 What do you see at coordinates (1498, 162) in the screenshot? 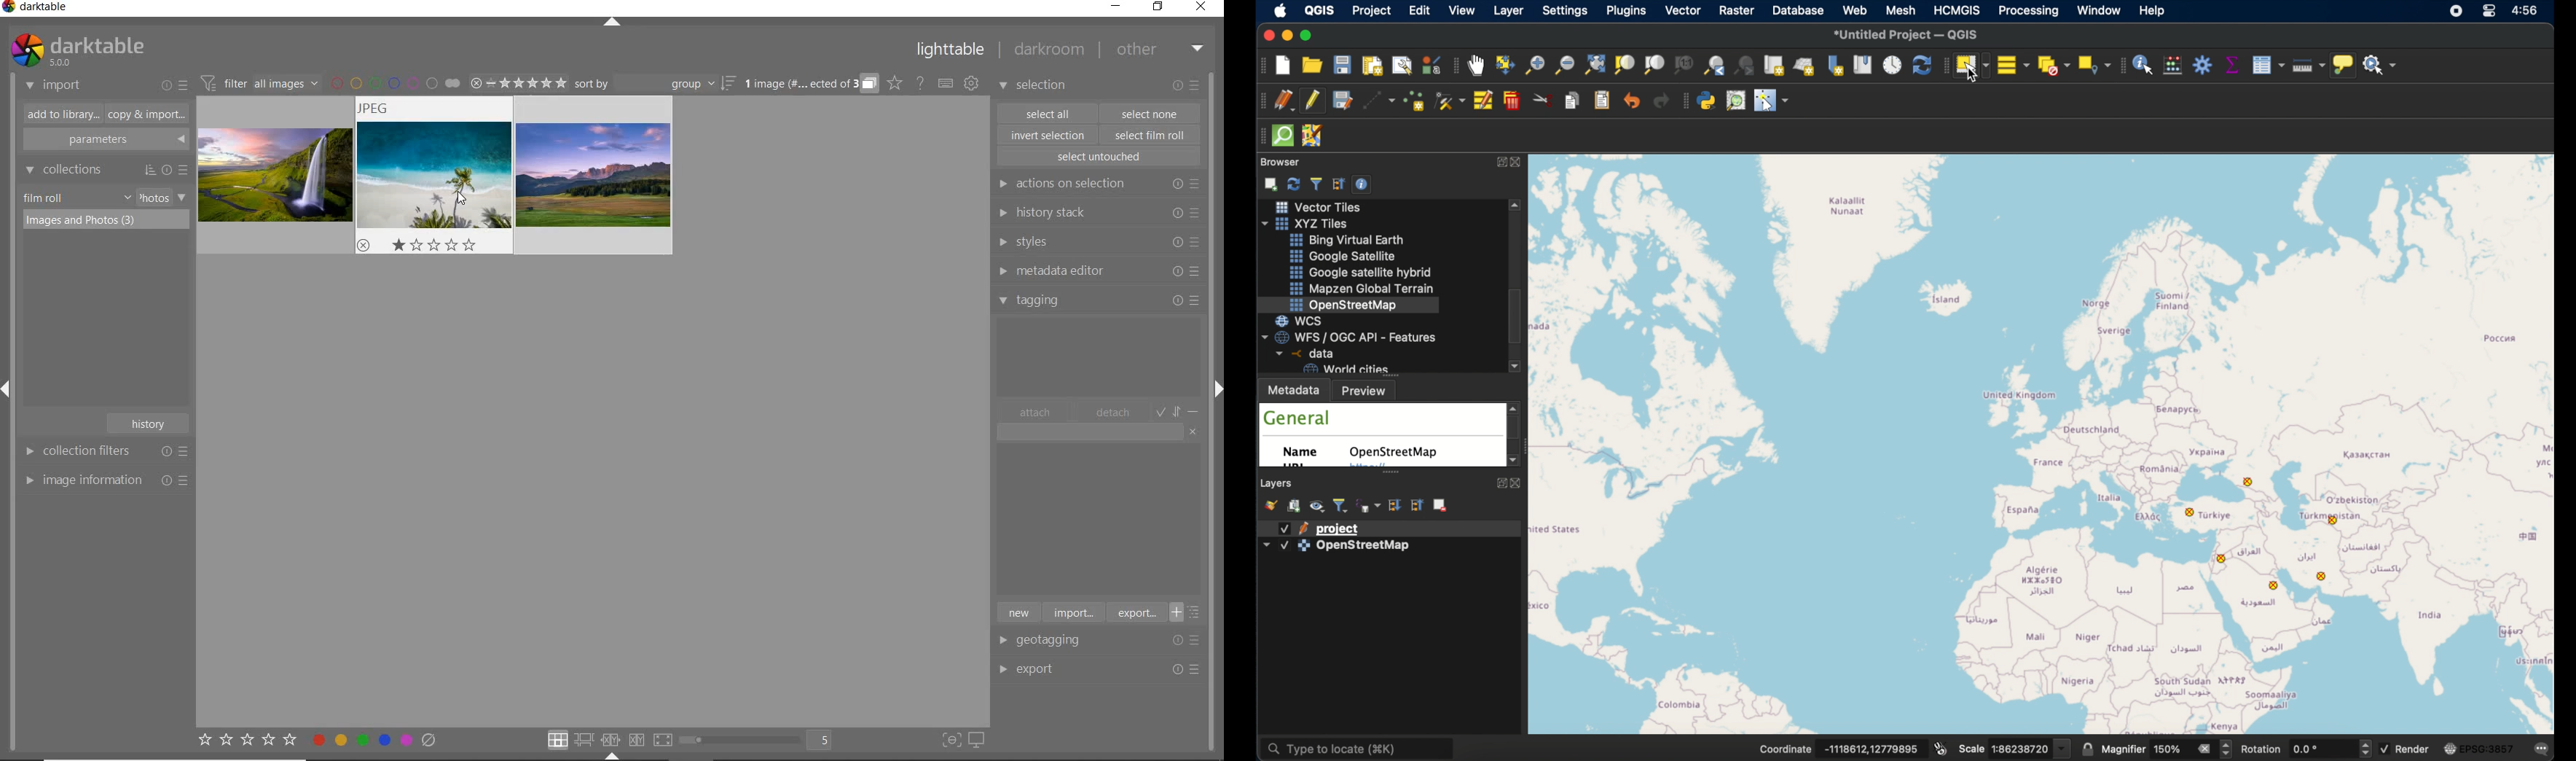
I see `expand` at bounding box center [1498, 162].